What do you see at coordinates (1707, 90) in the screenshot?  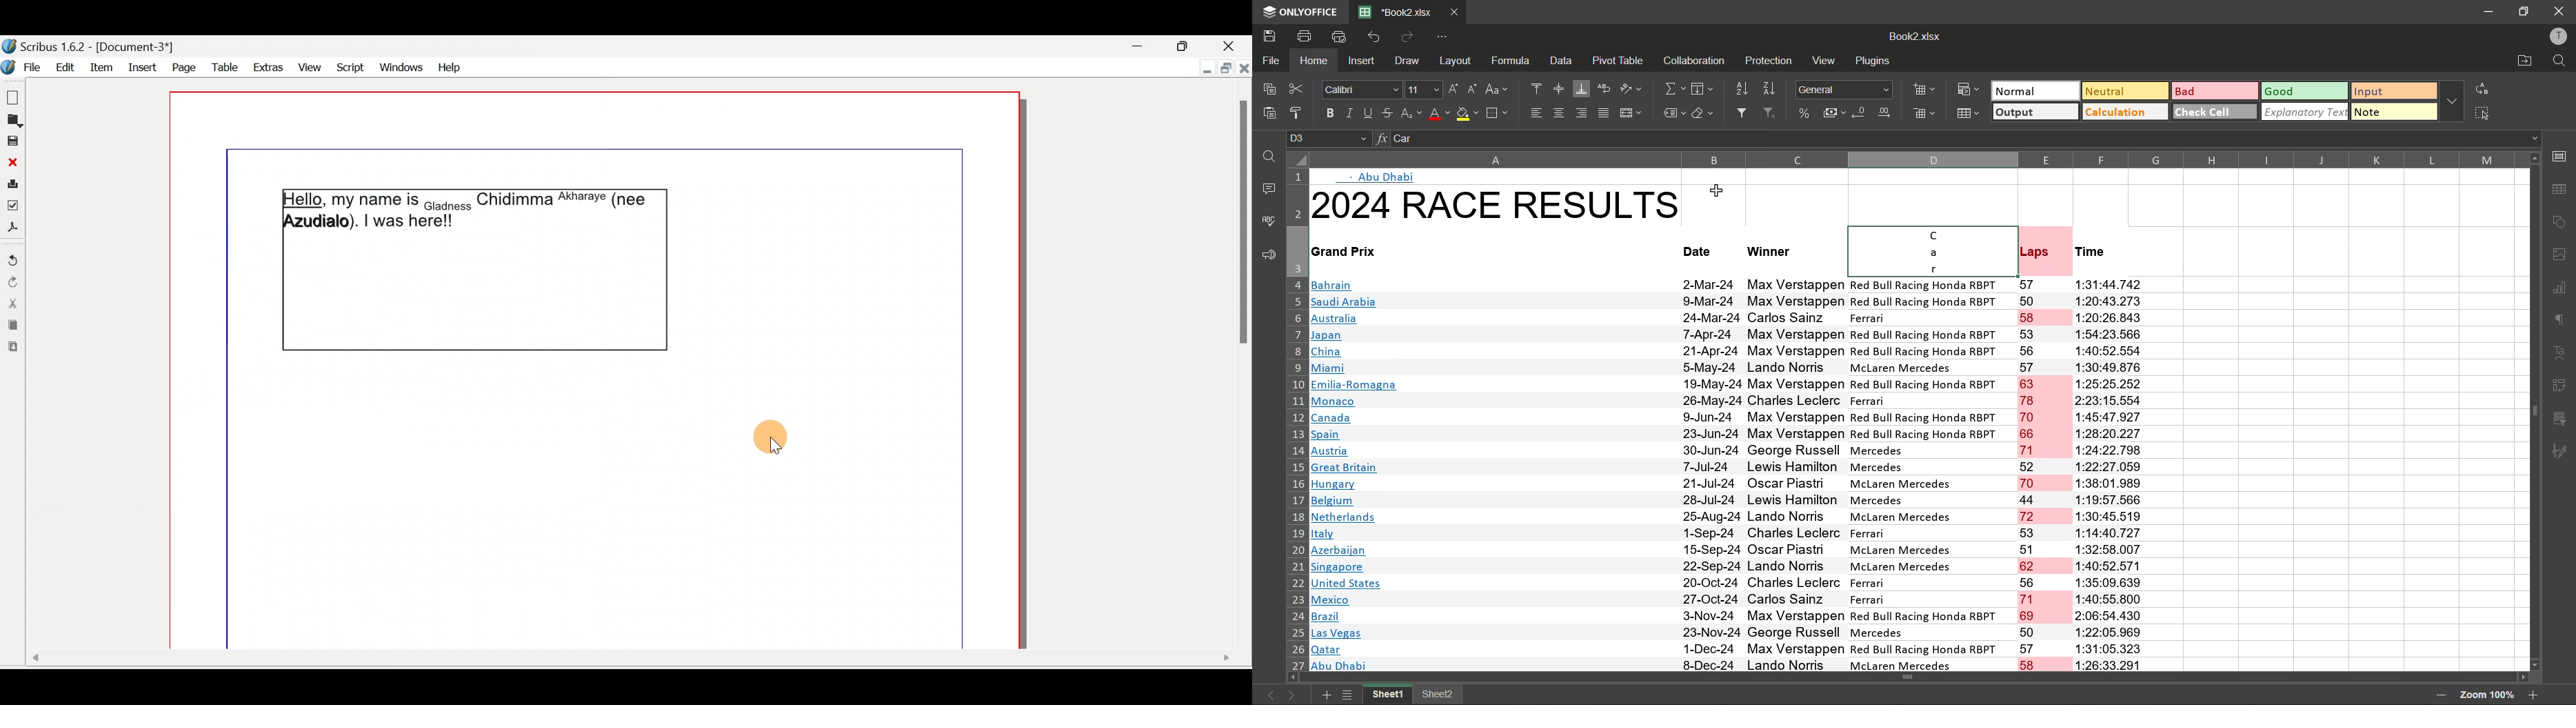 I see `fields` at bounding box center [1707, 90].